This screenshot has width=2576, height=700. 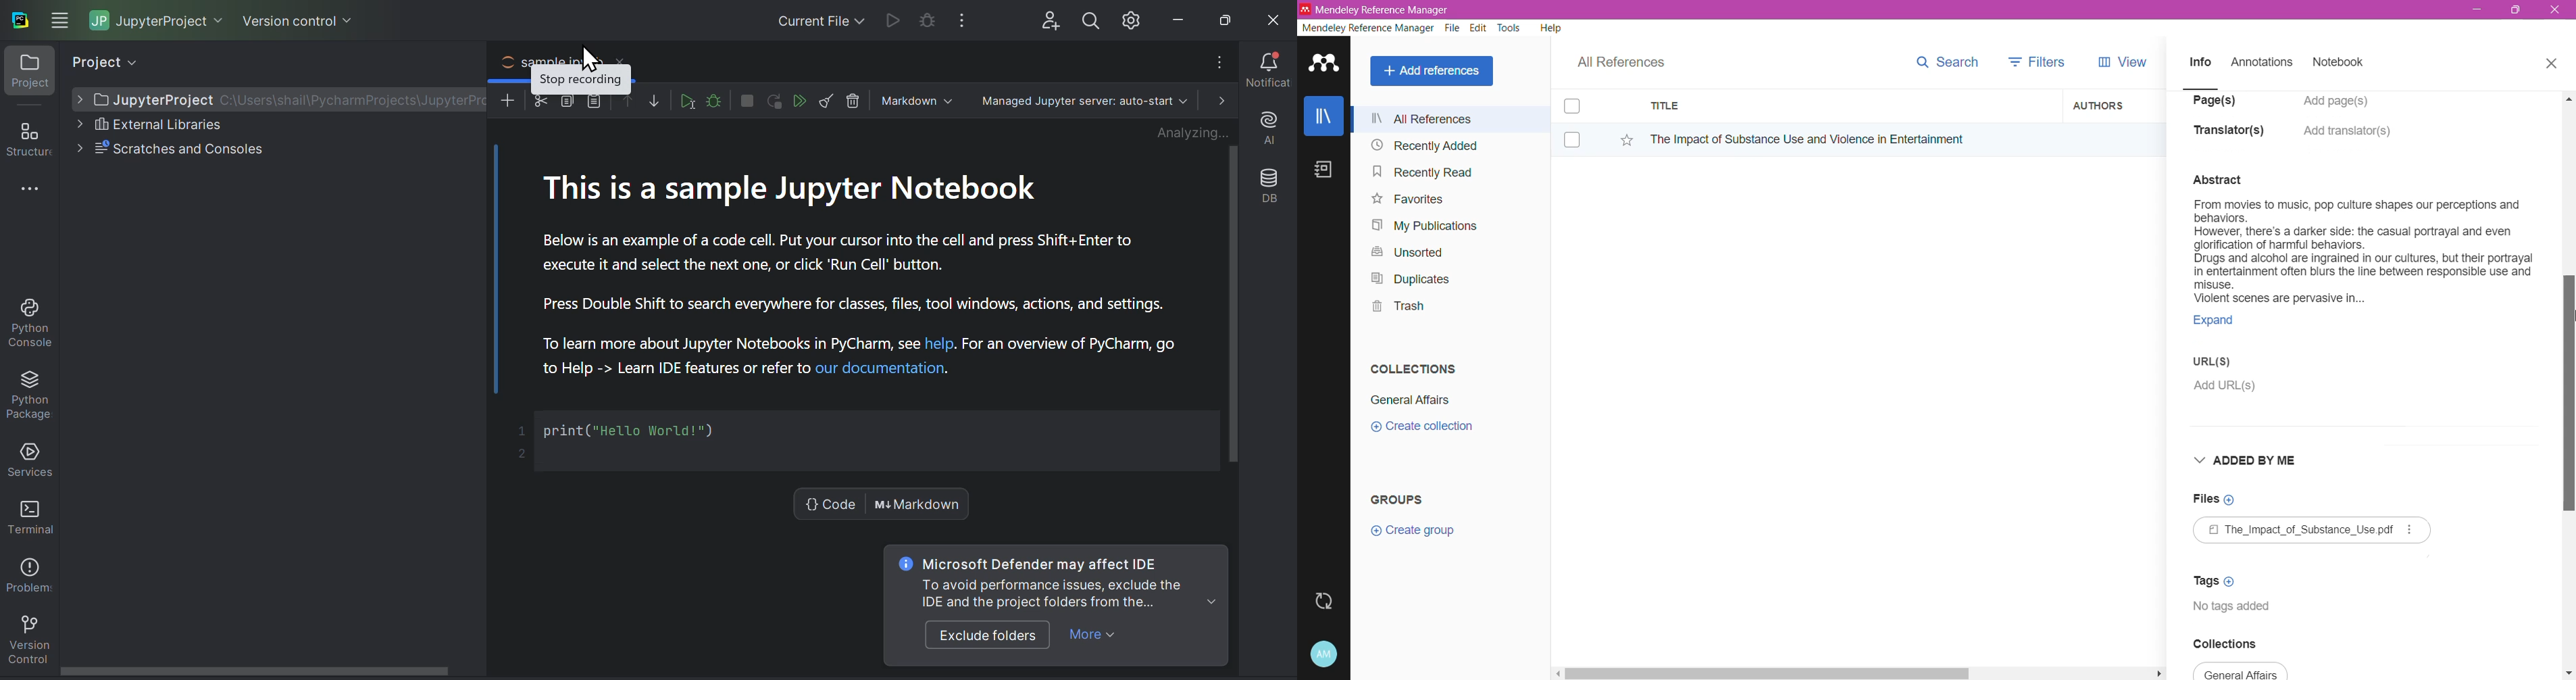 I want to click on copy cell, so click(x=567, y=101).